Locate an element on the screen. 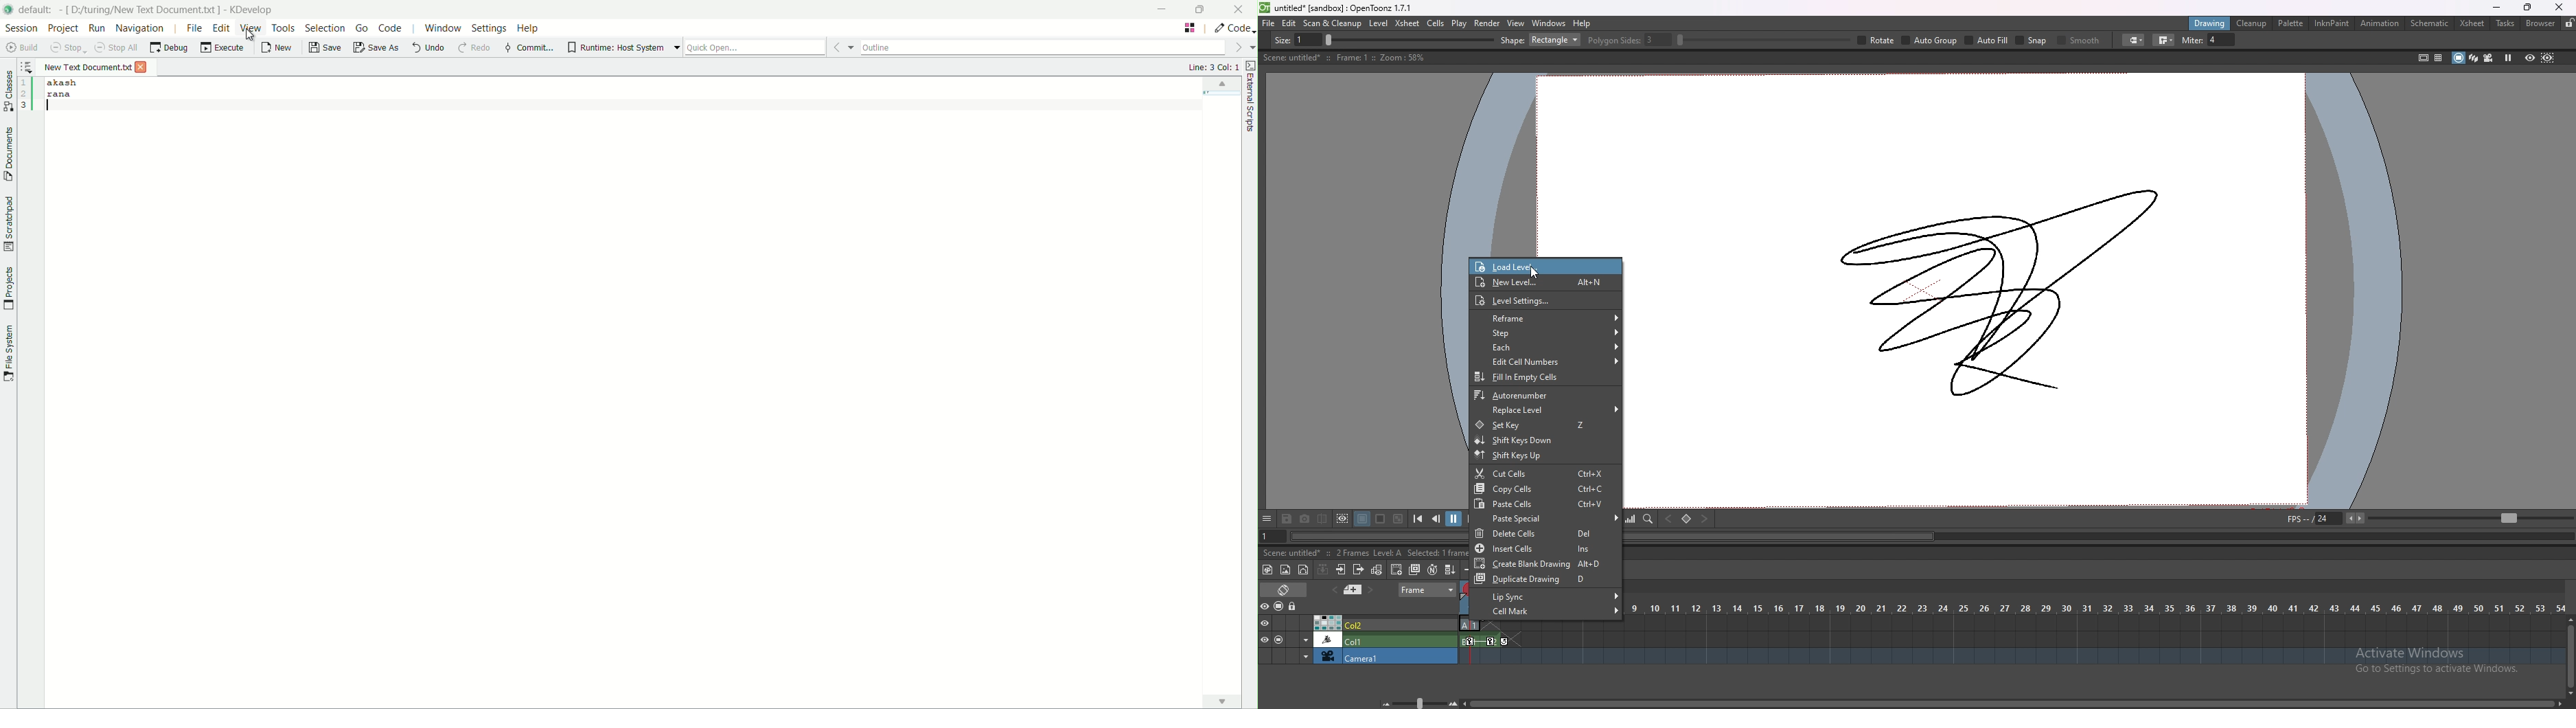  insert cells is located at coordinates (1545, 548).